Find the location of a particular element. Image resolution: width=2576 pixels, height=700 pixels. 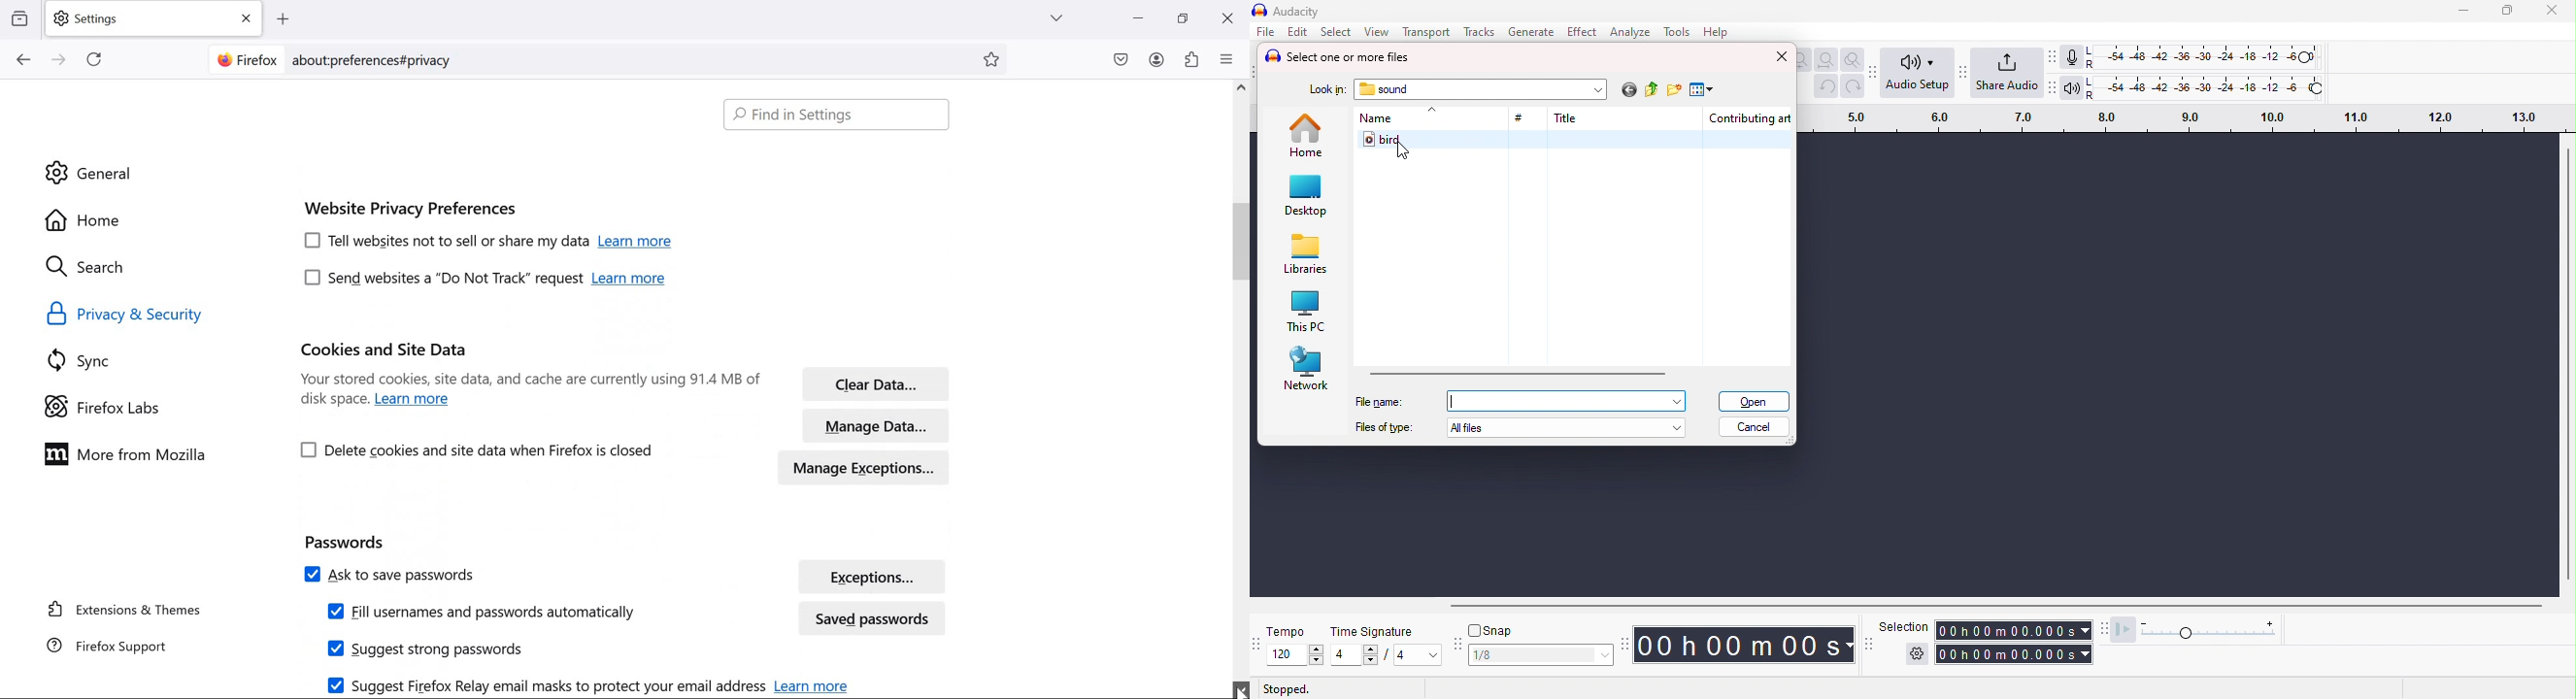

snap is located at coordinates (1493, 632).